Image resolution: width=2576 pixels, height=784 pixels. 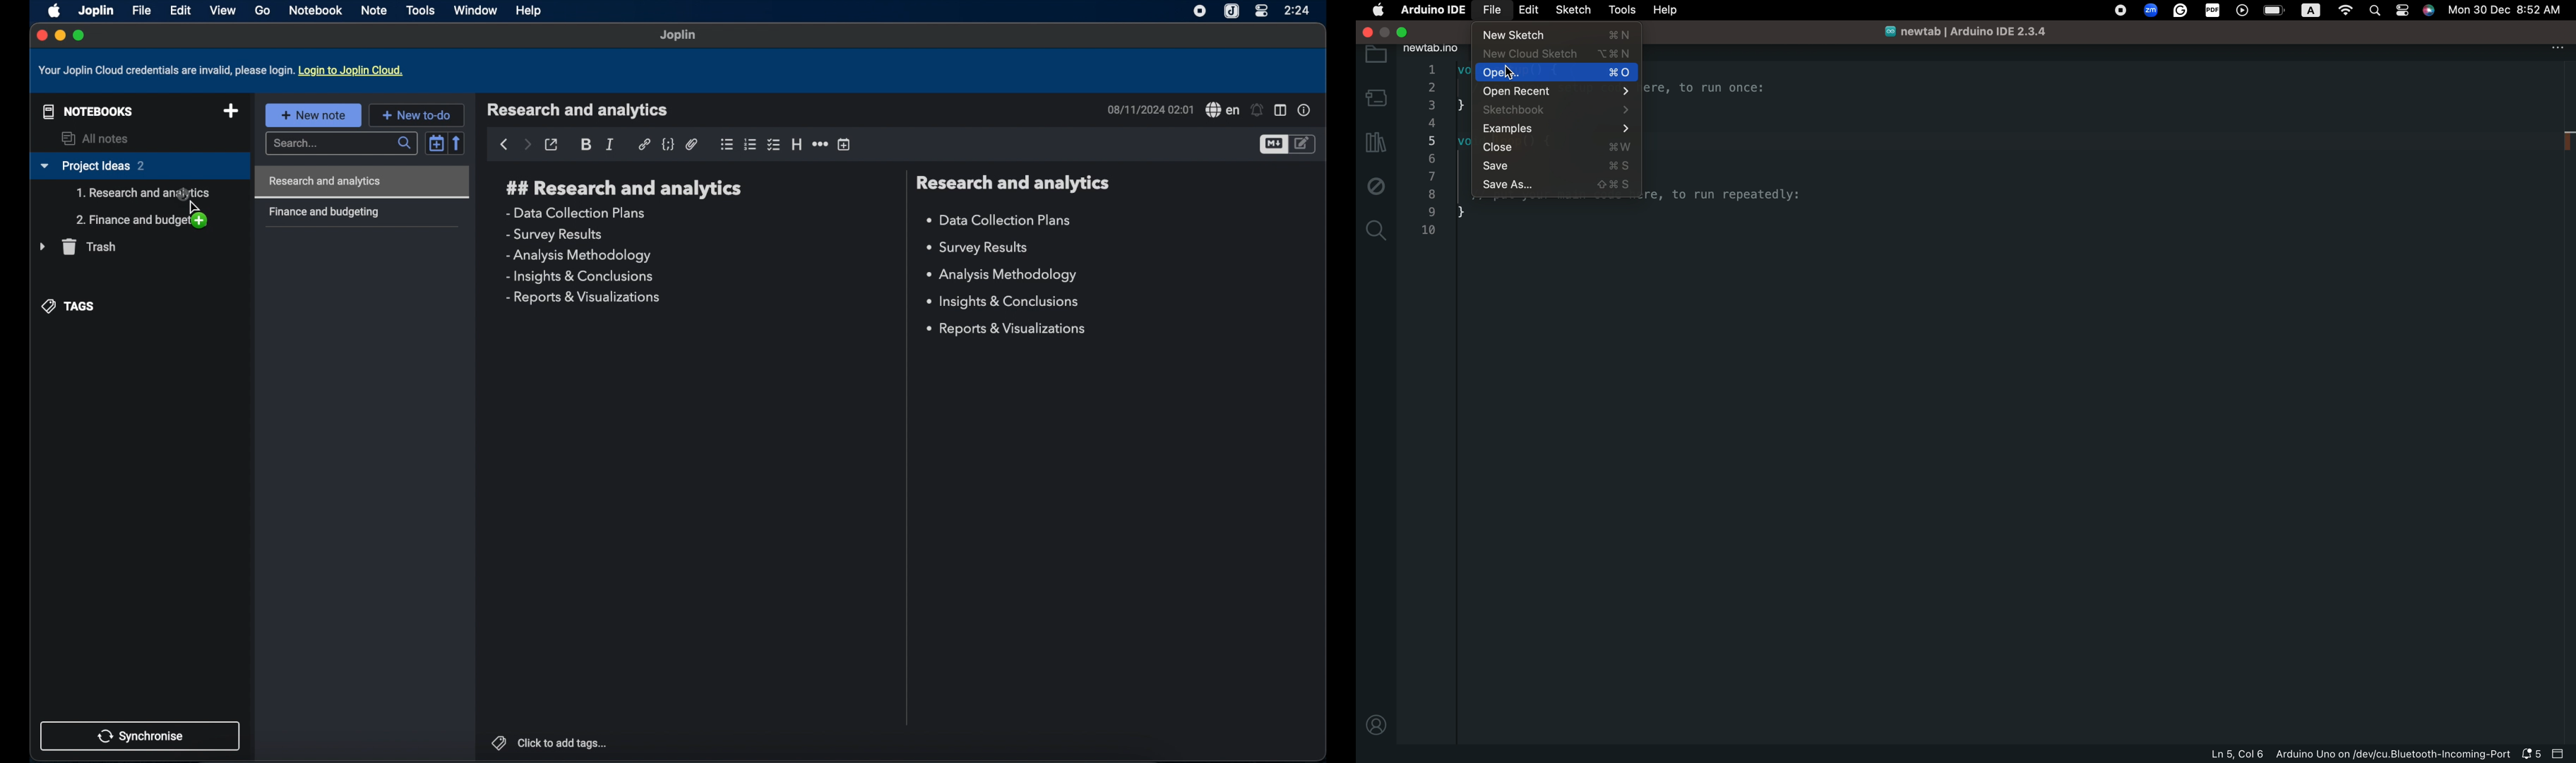 What do you see at coordinates (751, 144) in the screenshot?
I see `numbered list` at bounding box center [751, 144].